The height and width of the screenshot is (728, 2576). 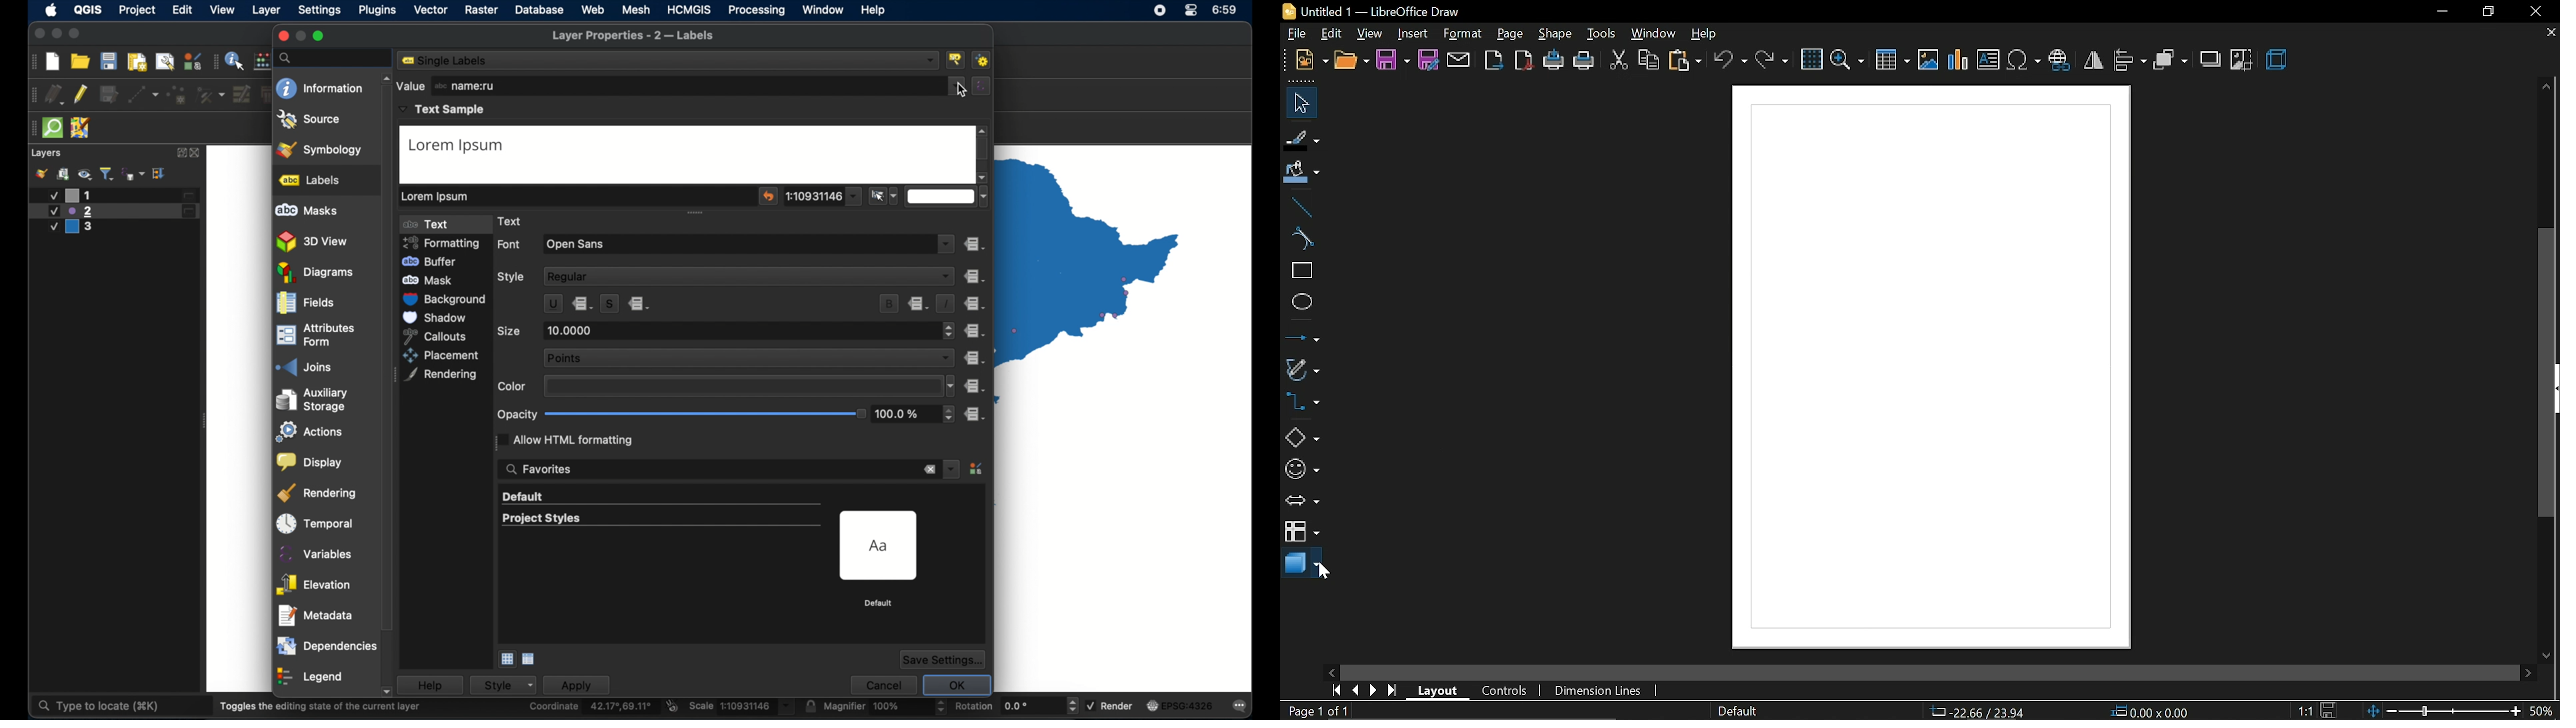 I want to click on arrows, so click(x=1303, y=502).